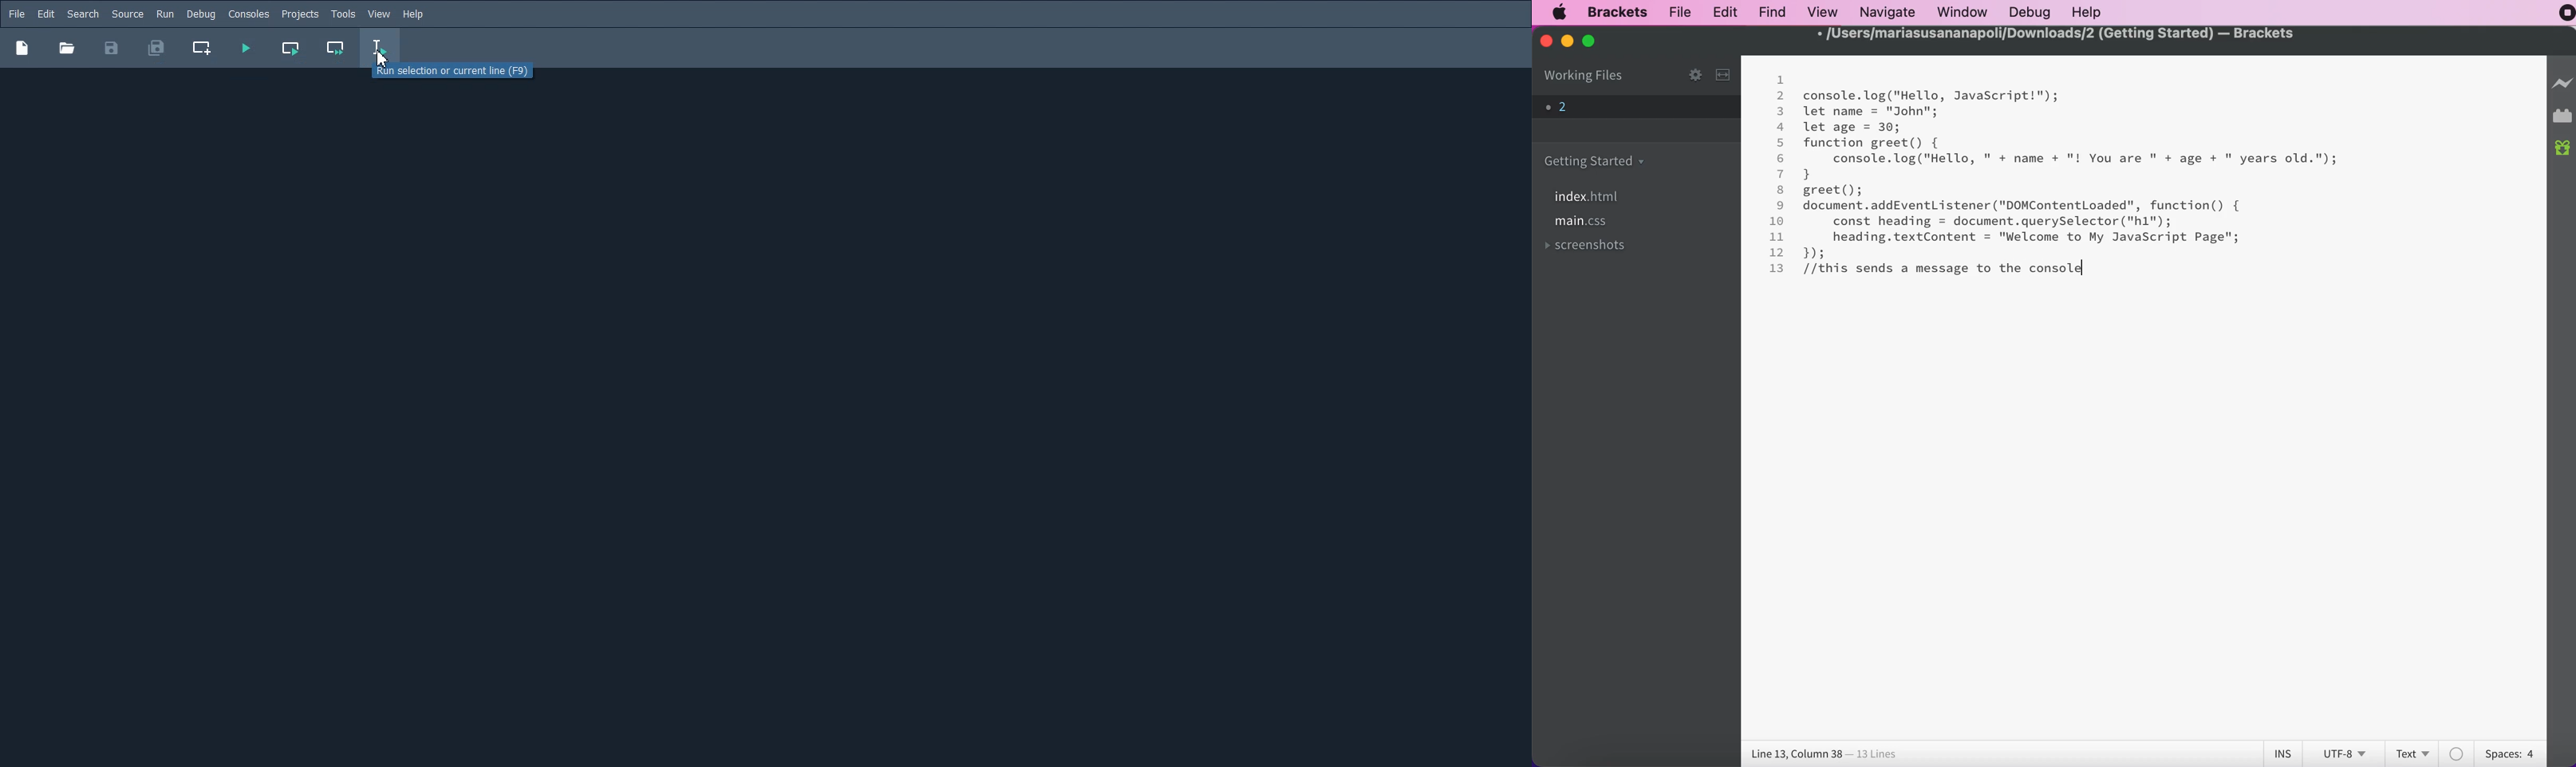 This screenshot has height=784, width=2576. I want to click on help, so click(2091, 12).